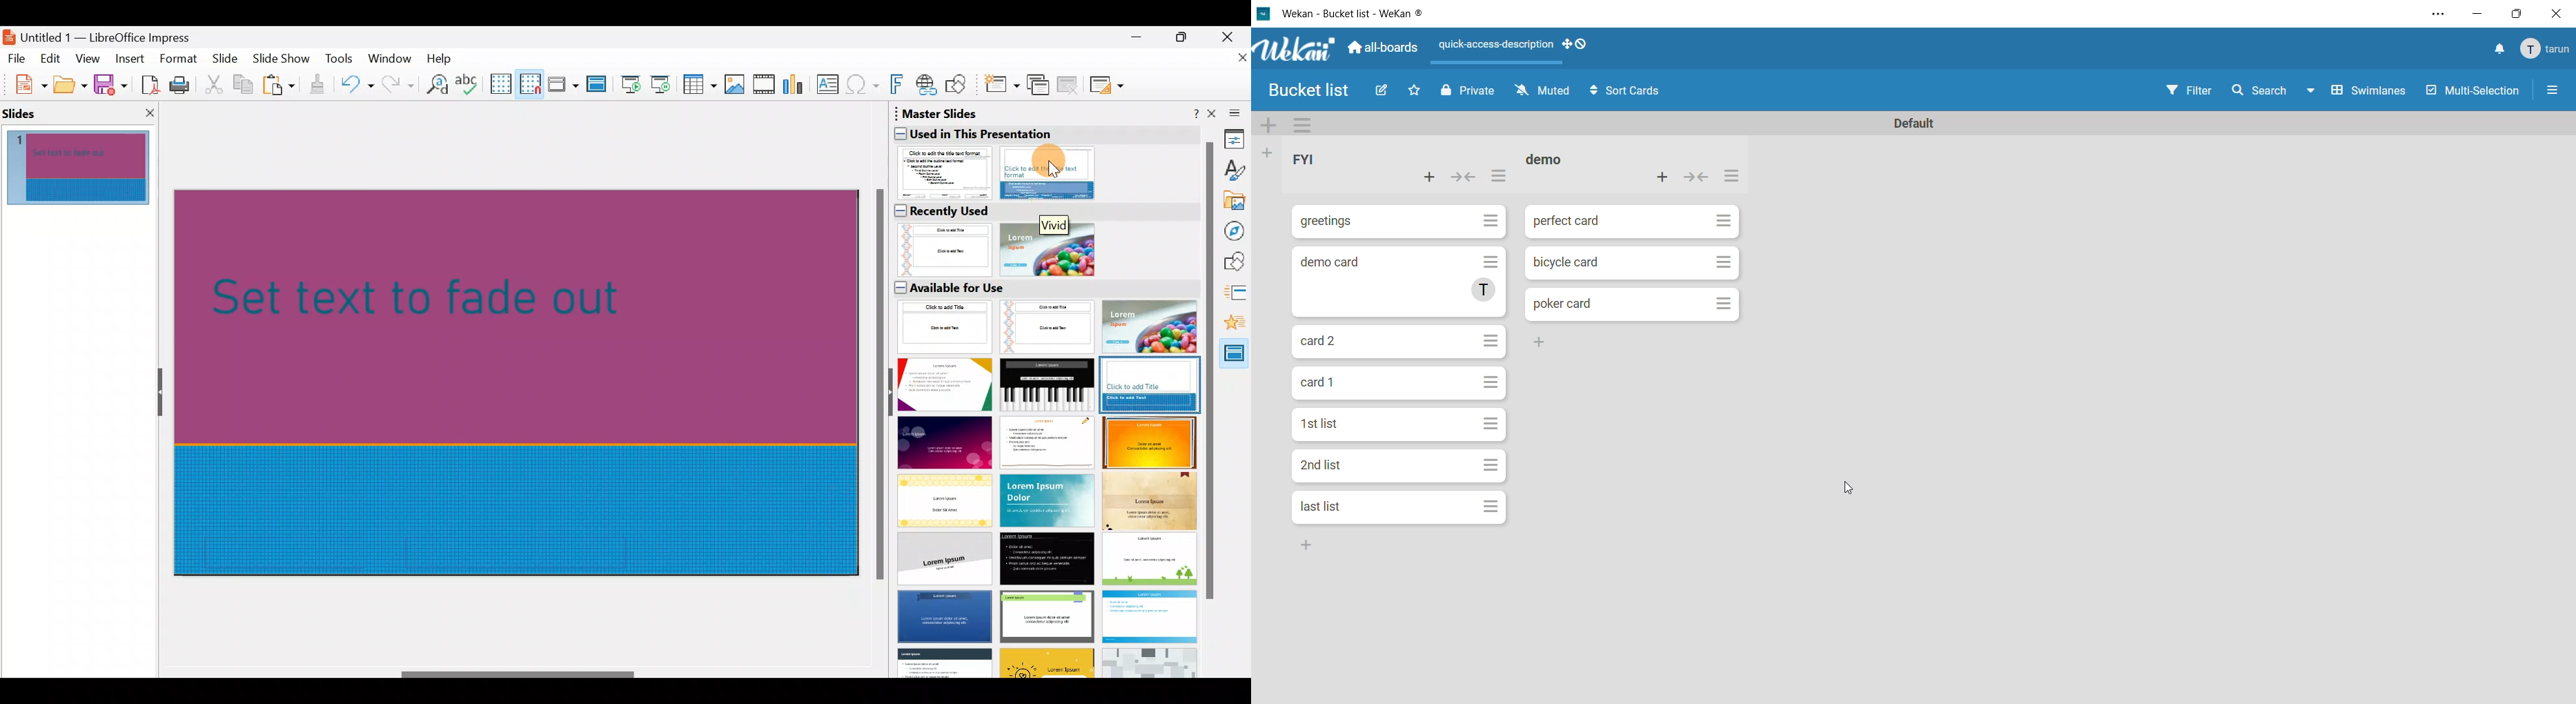  What do you see at coordinates (1634, 303) in the screenshot?
I see `Poker card` at bounding box center [1634, 303].